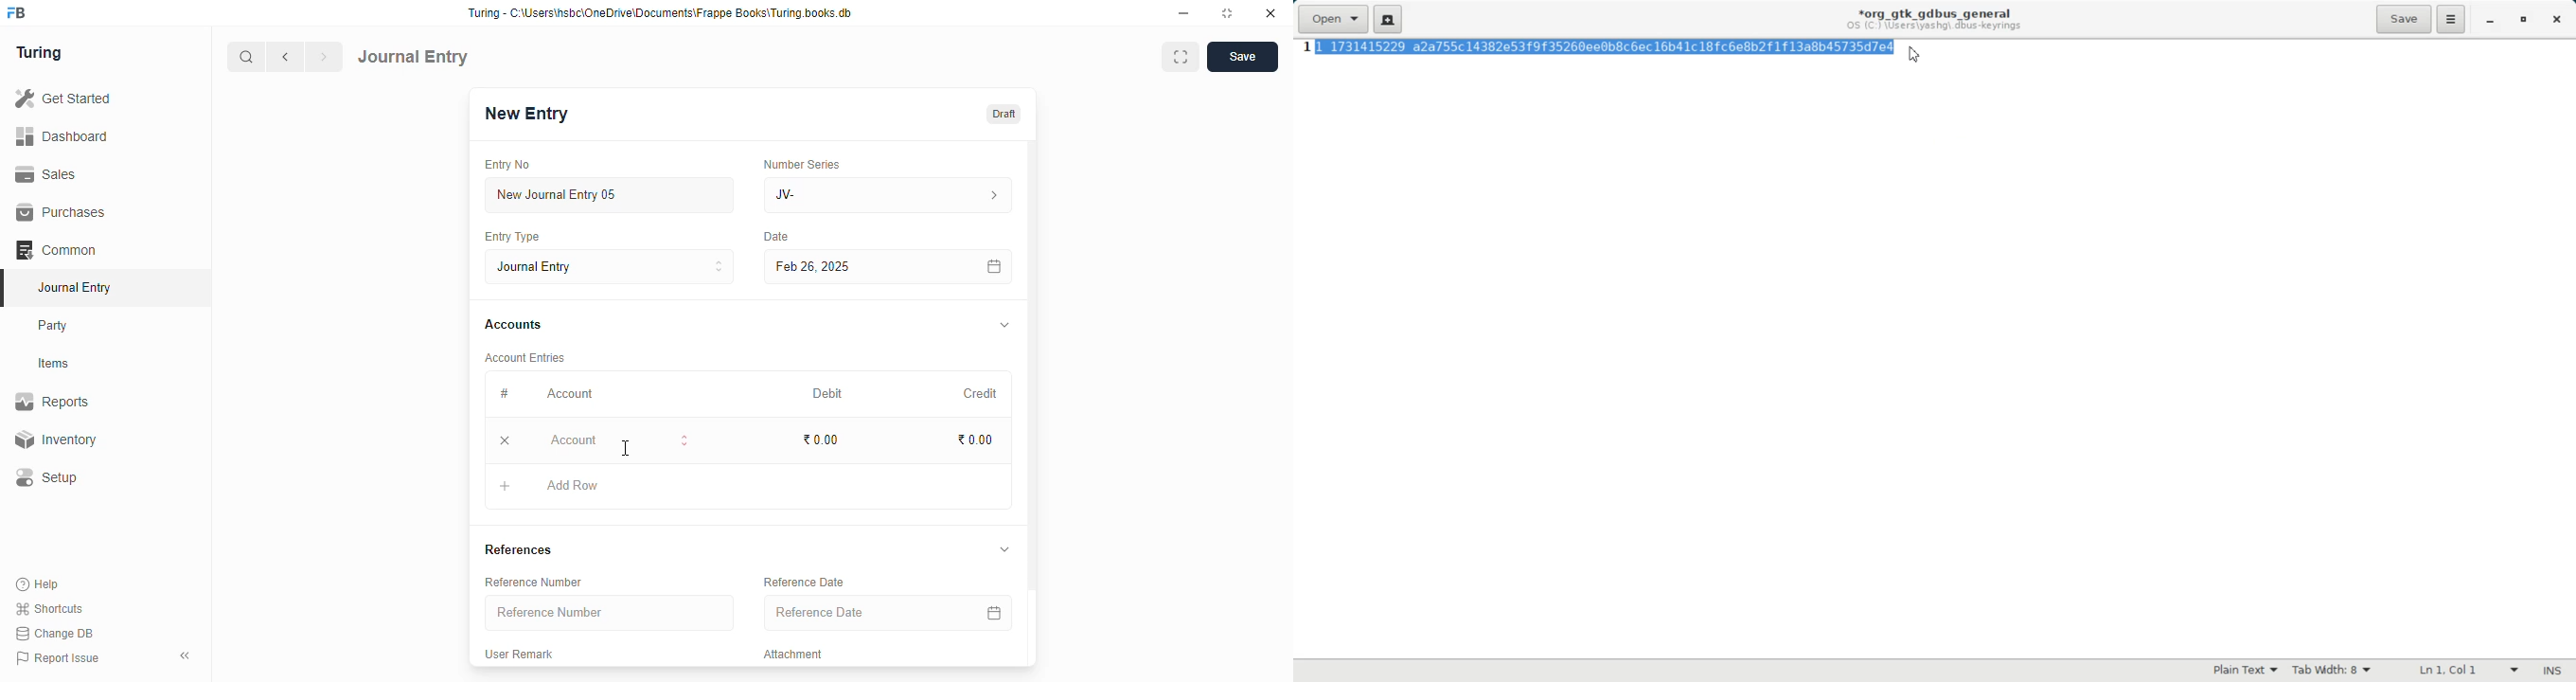  I want to click on Tab width, so click(2332, 671).